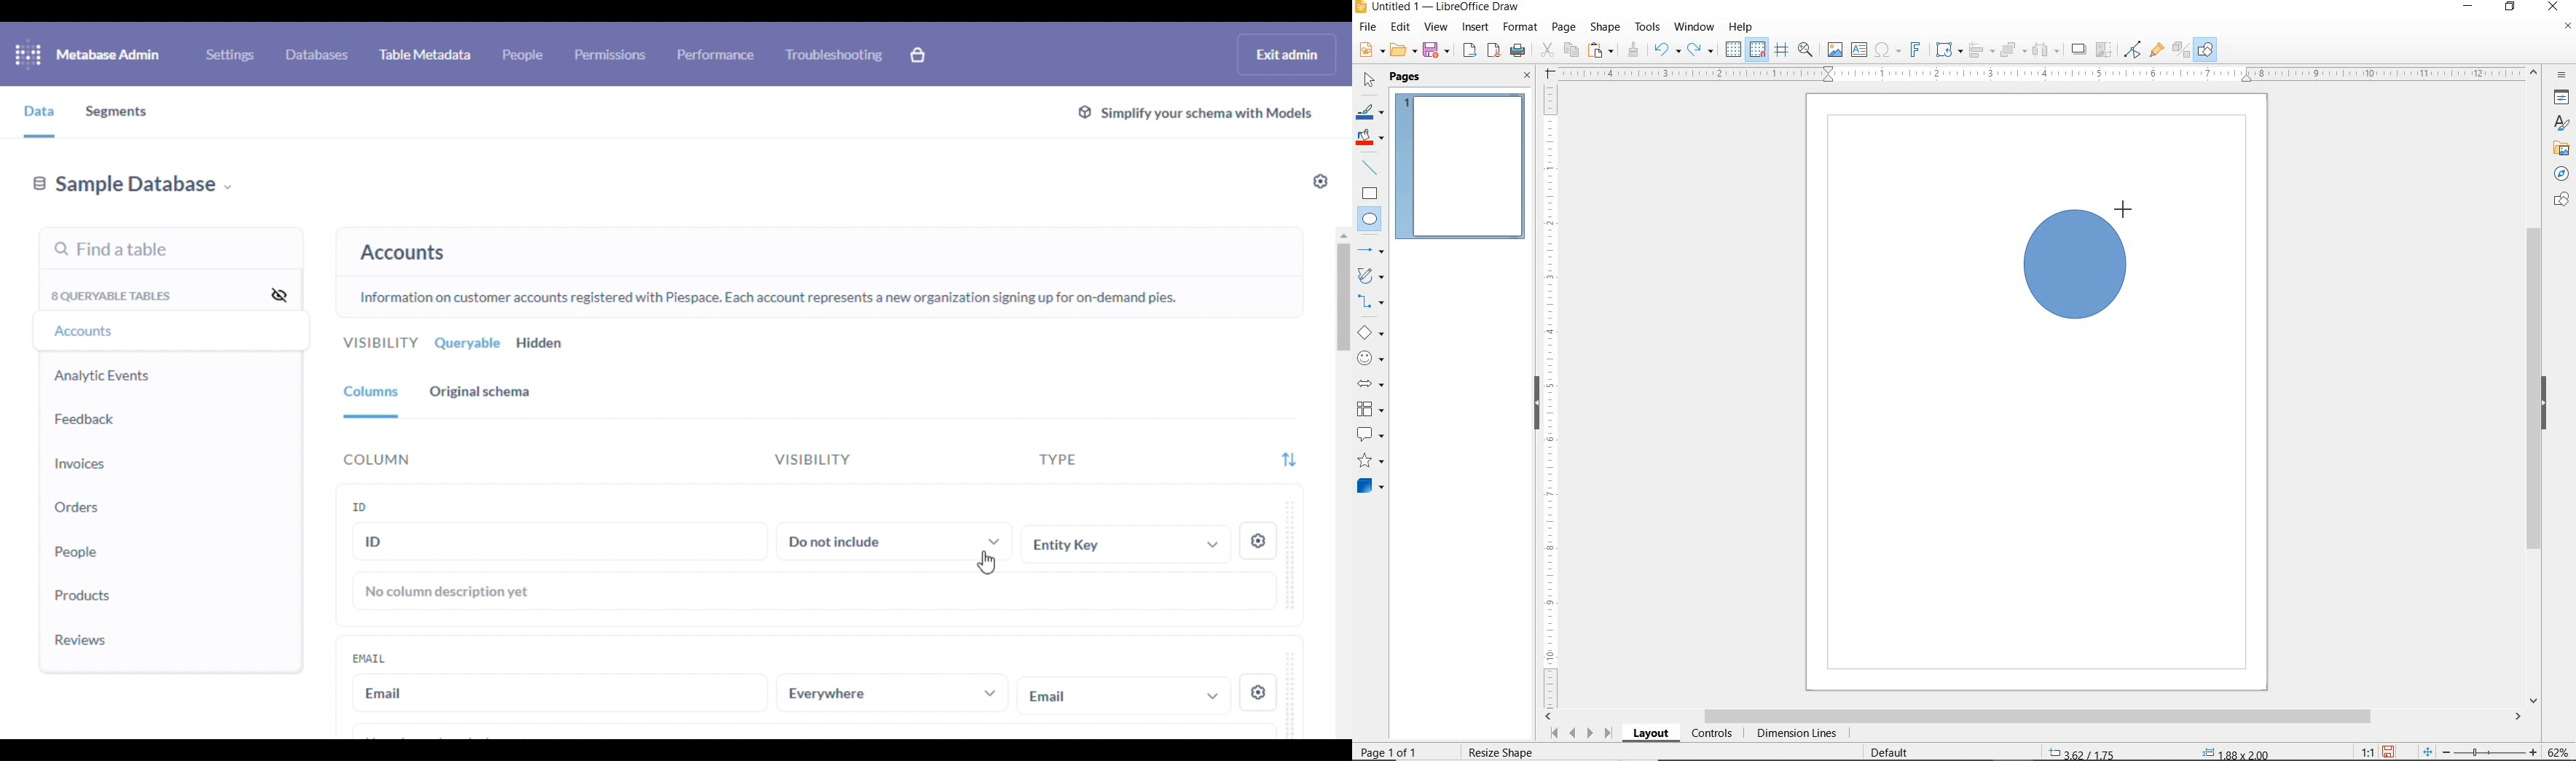  What do you see at coordinates (1399, 746) in the screenshot?
I see `PAGE 1 O 1` at bounding box center [1399, 746].